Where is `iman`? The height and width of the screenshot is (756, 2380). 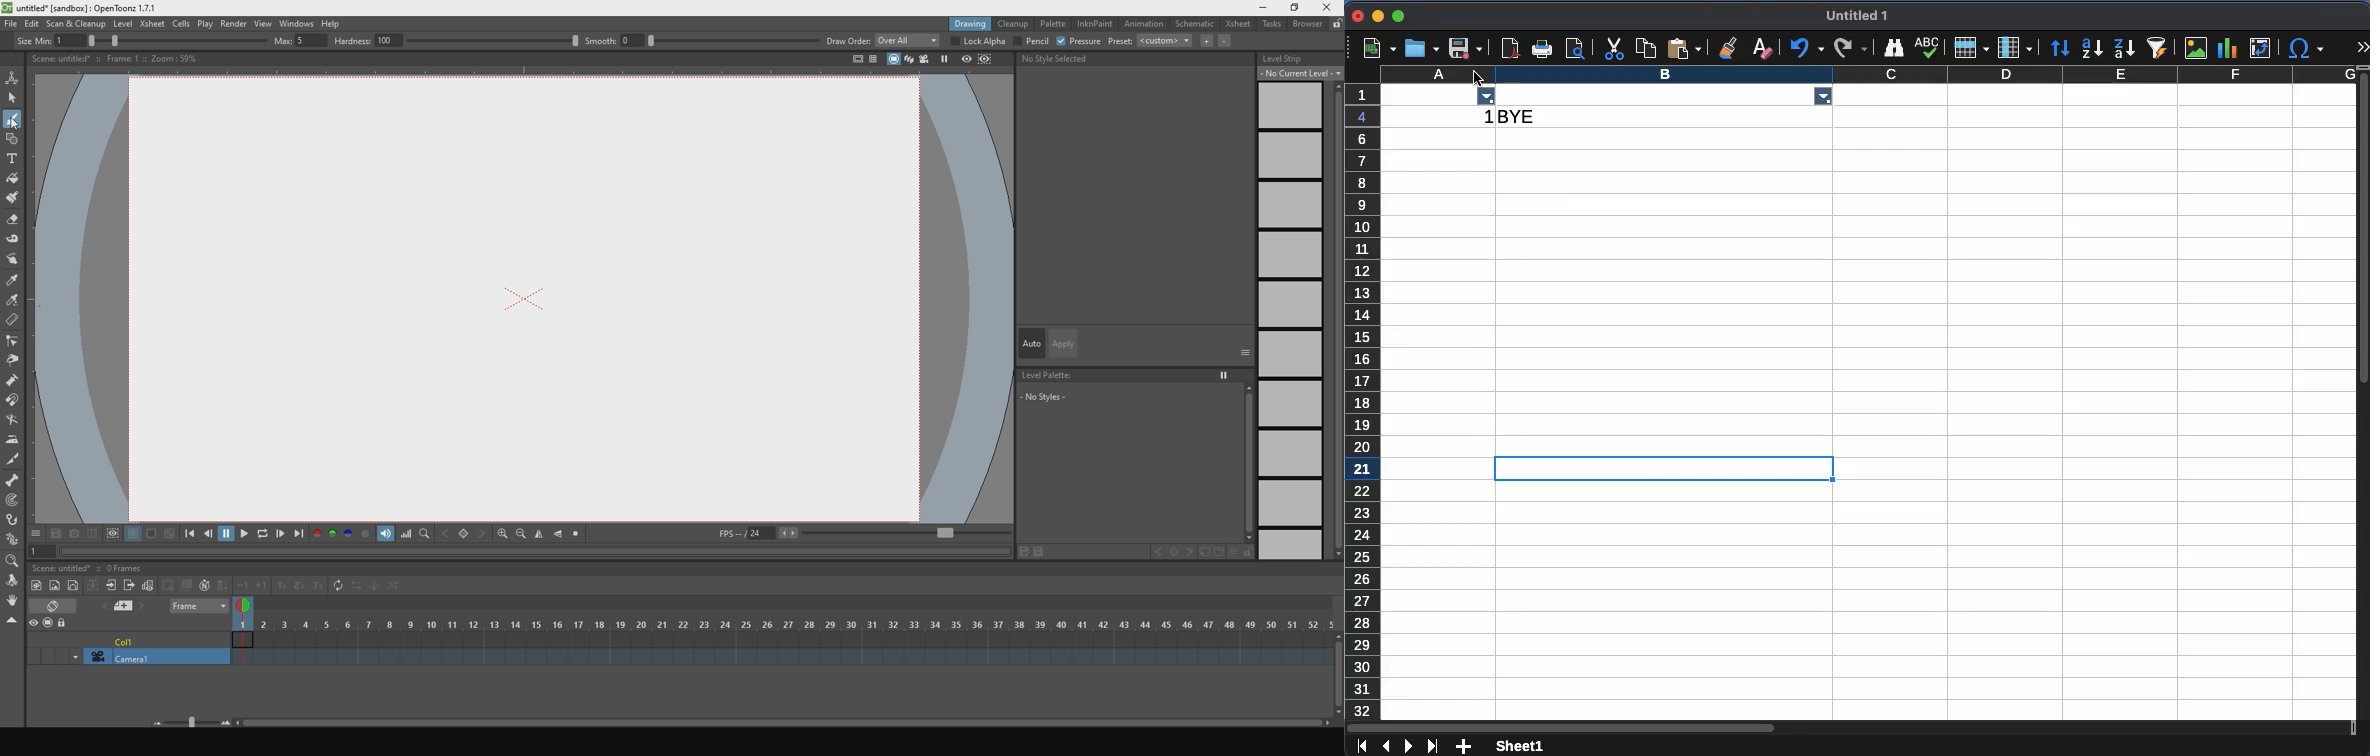
iman is located at coordinates (16, 402).